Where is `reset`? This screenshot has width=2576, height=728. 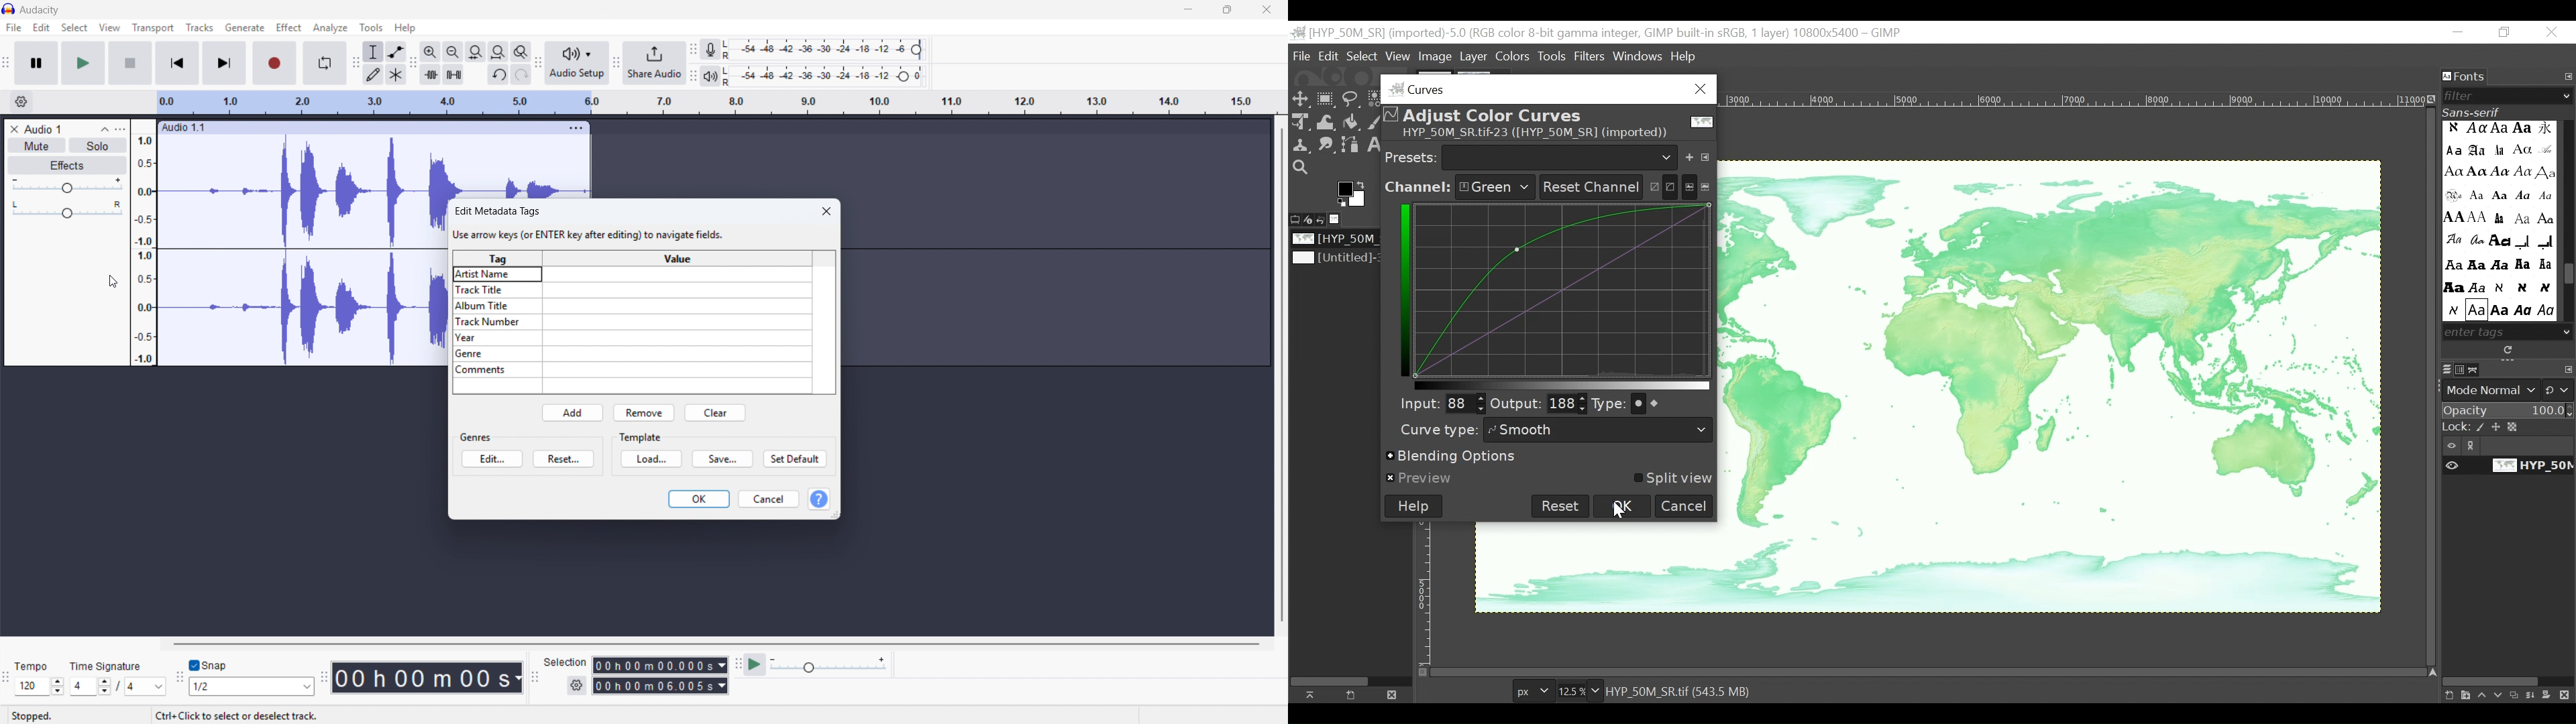
reset is located at coordinates (564, 459).